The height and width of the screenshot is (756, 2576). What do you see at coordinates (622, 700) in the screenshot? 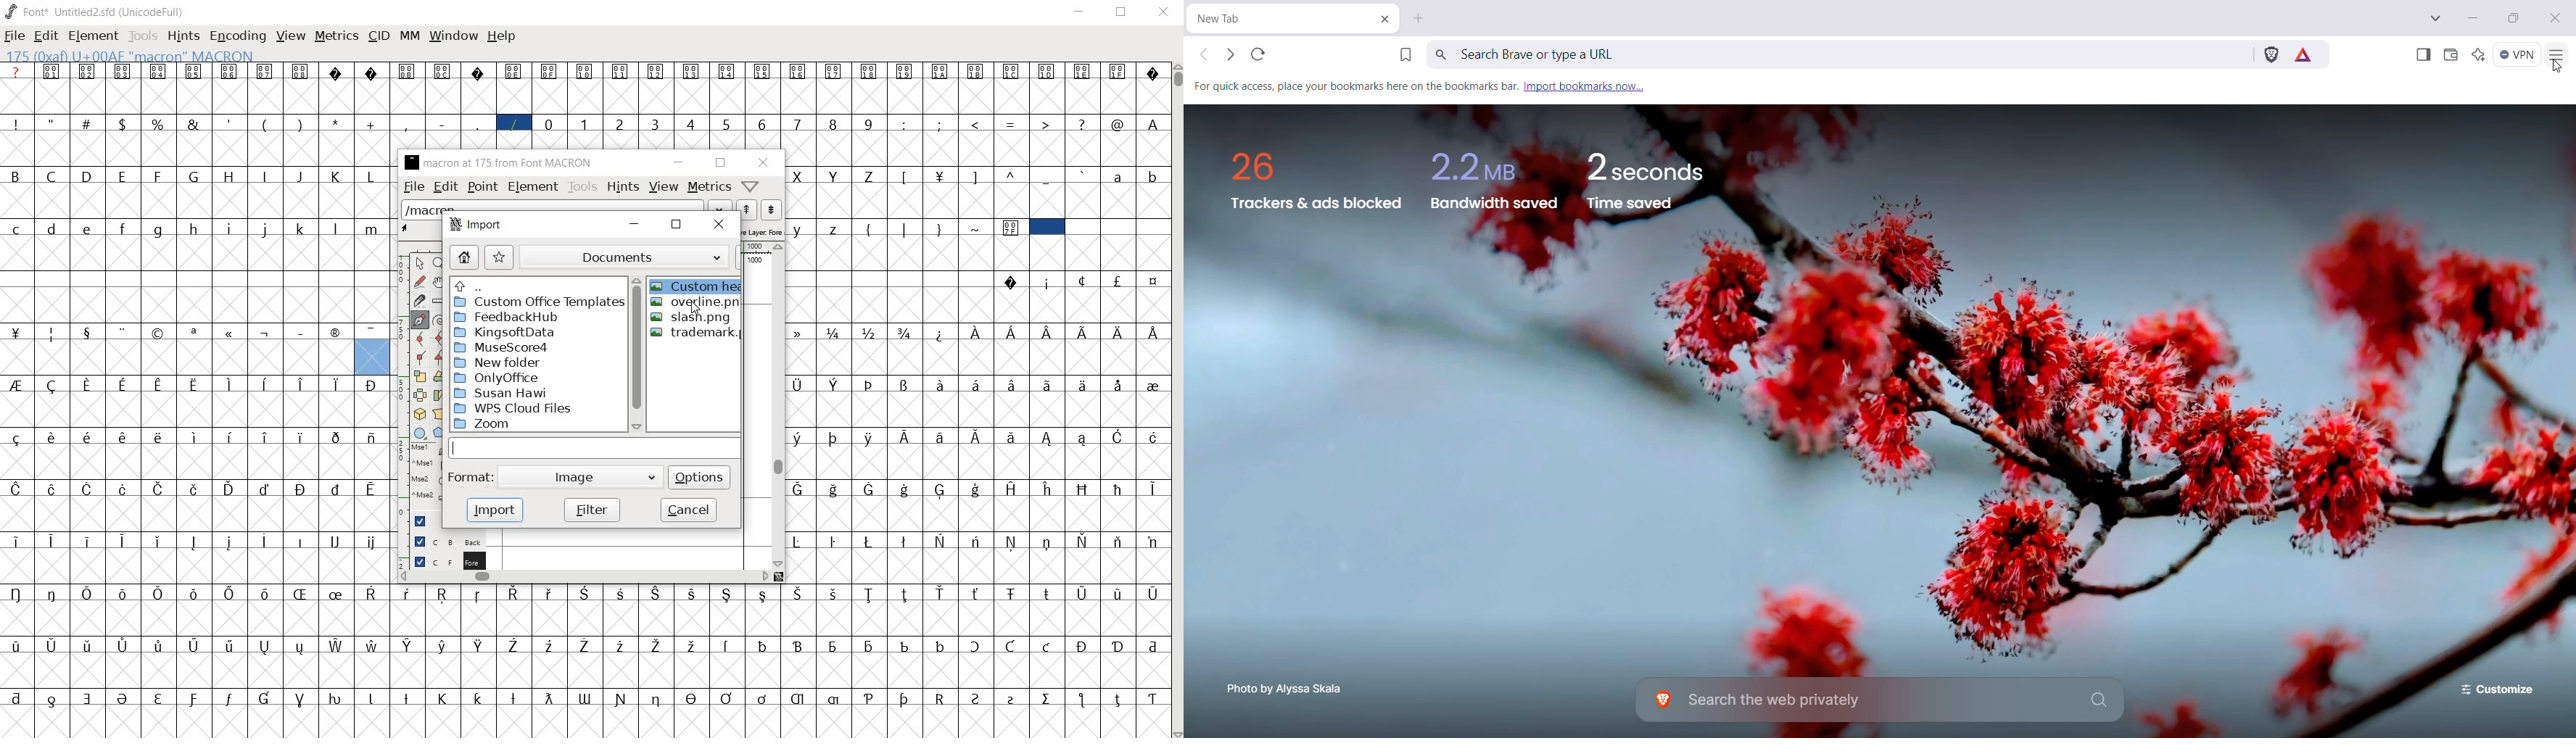
I see `Symbol` at bounding box center [622, 700].